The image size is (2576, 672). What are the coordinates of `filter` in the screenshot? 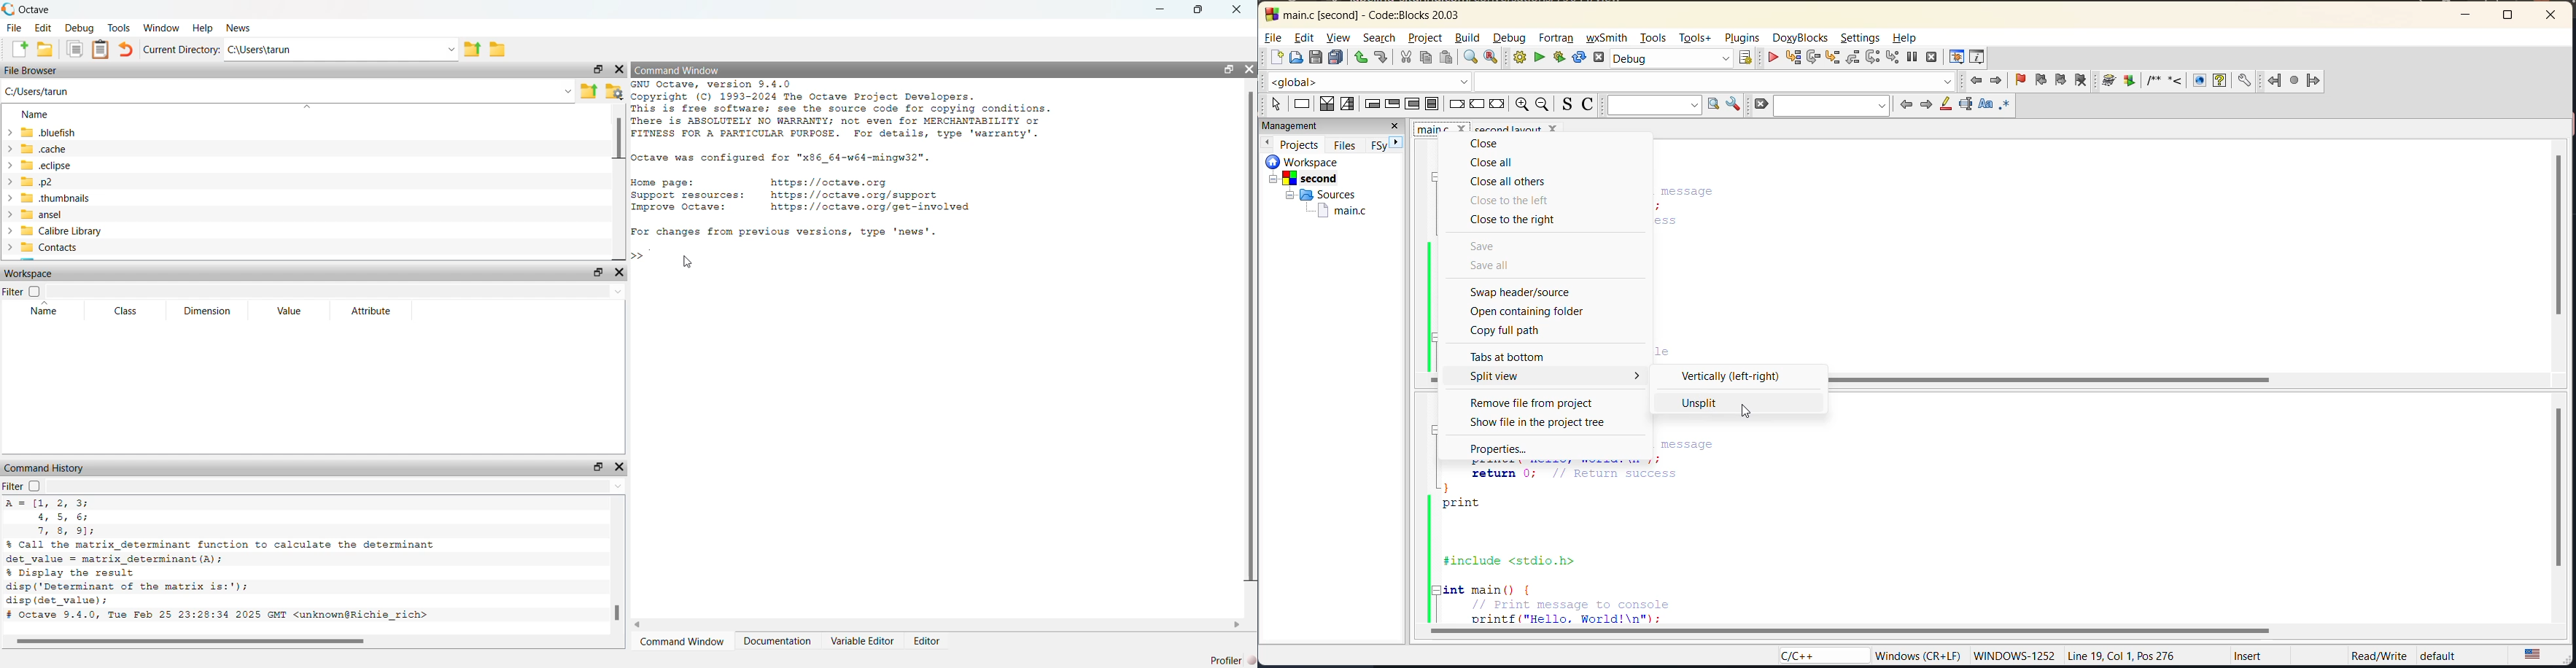 It's located at (13, 291).